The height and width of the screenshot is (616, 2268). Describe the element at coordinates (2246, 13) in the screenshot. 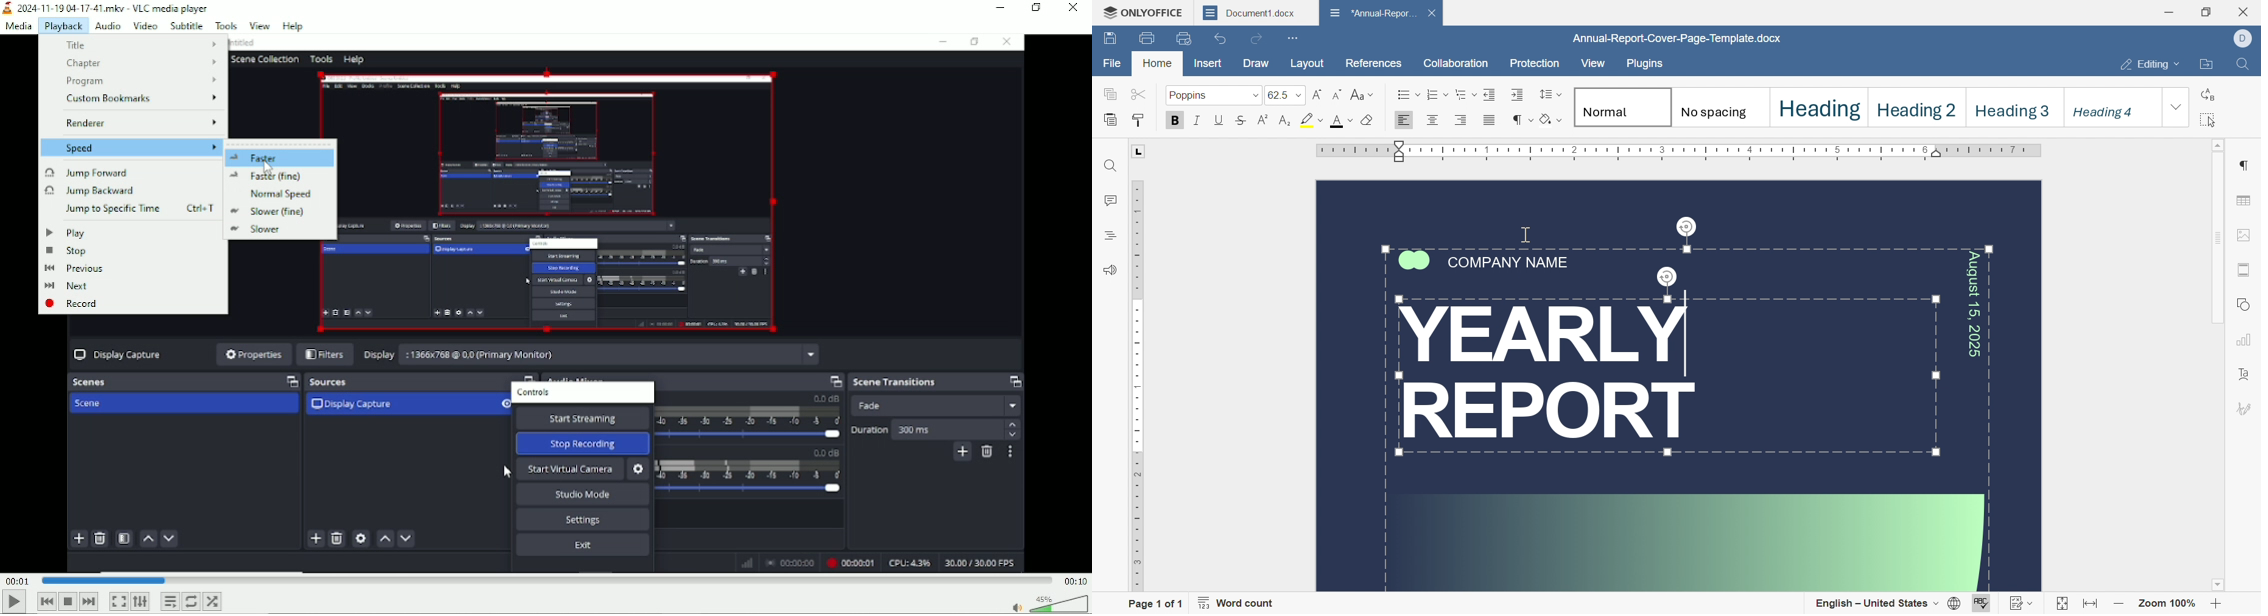

I see `close` at that location.